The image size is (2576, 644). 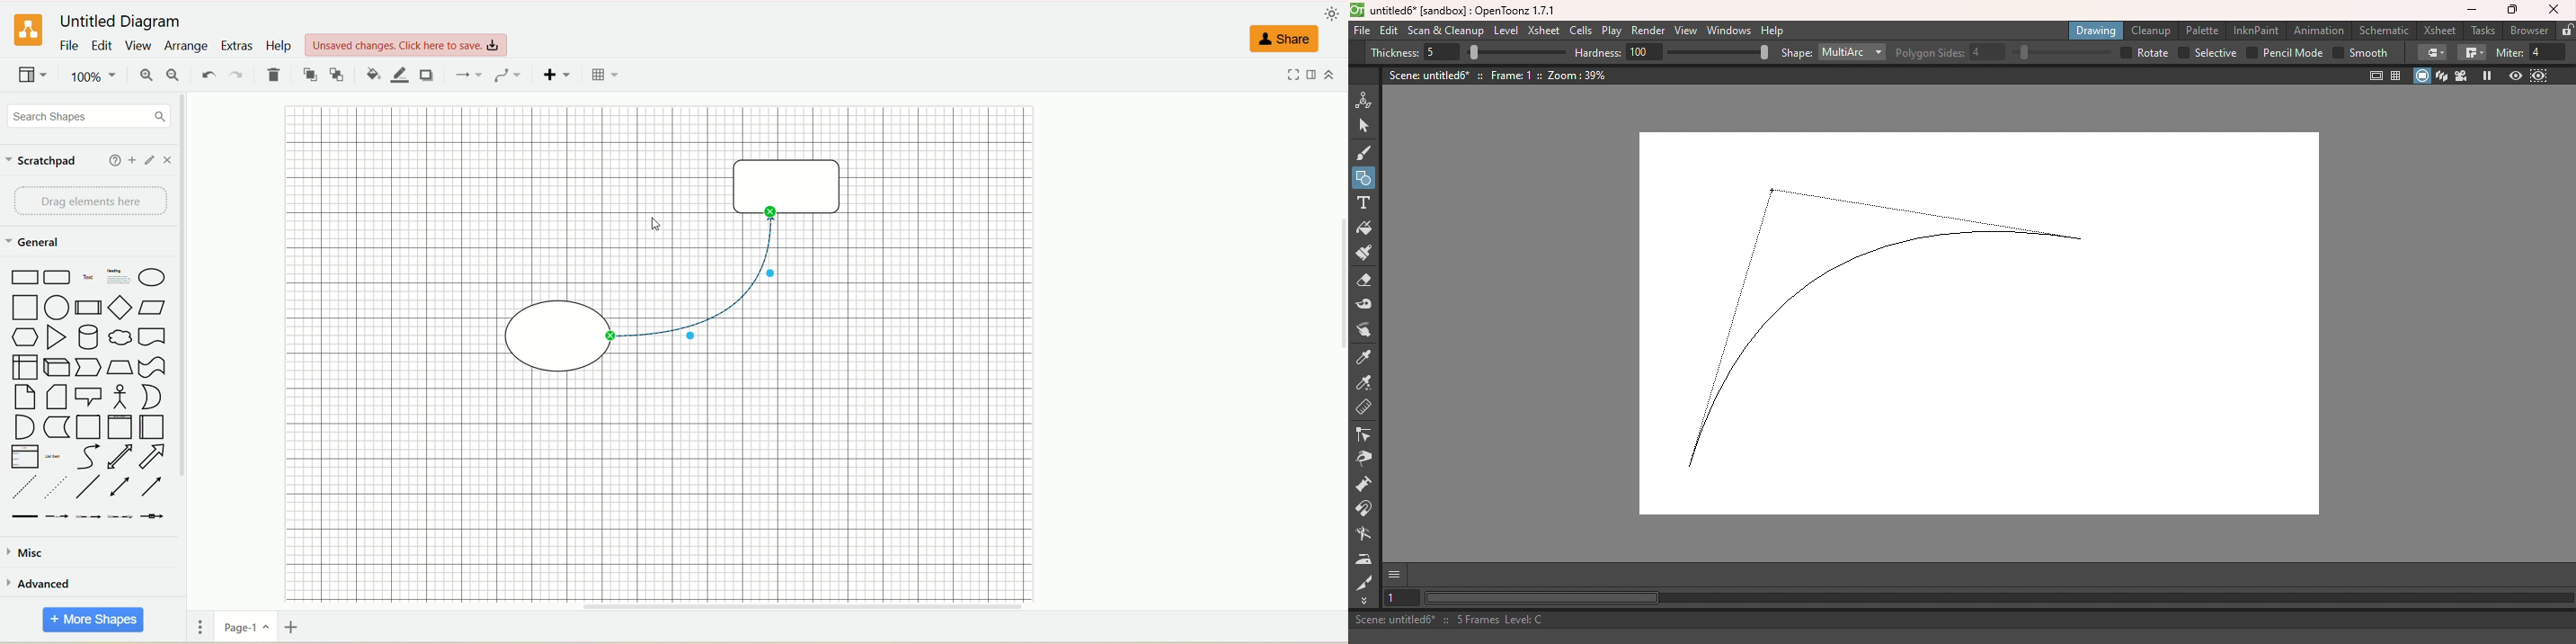 I want to click on delete, so click(x=275, y=76).